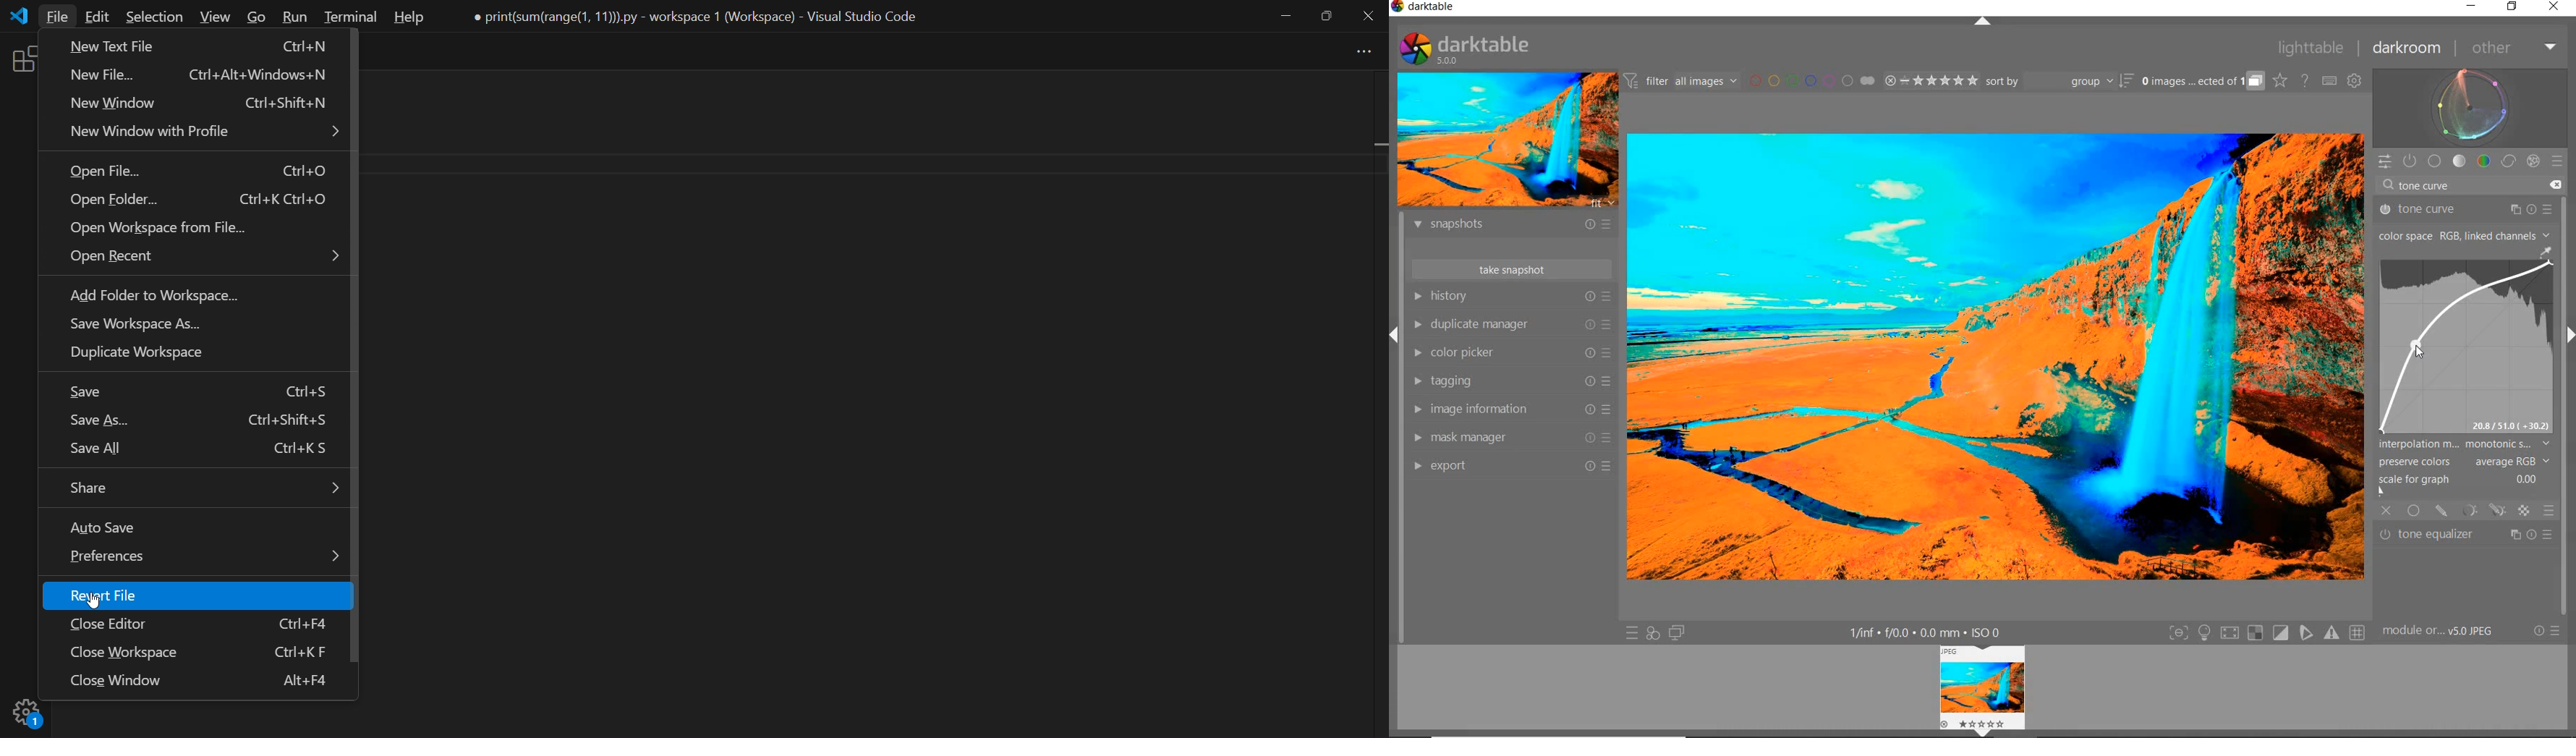  What do you see at coordinates (205, 132) in the screenshot?
I see `new window with profile` at bounding box center [205, 132].